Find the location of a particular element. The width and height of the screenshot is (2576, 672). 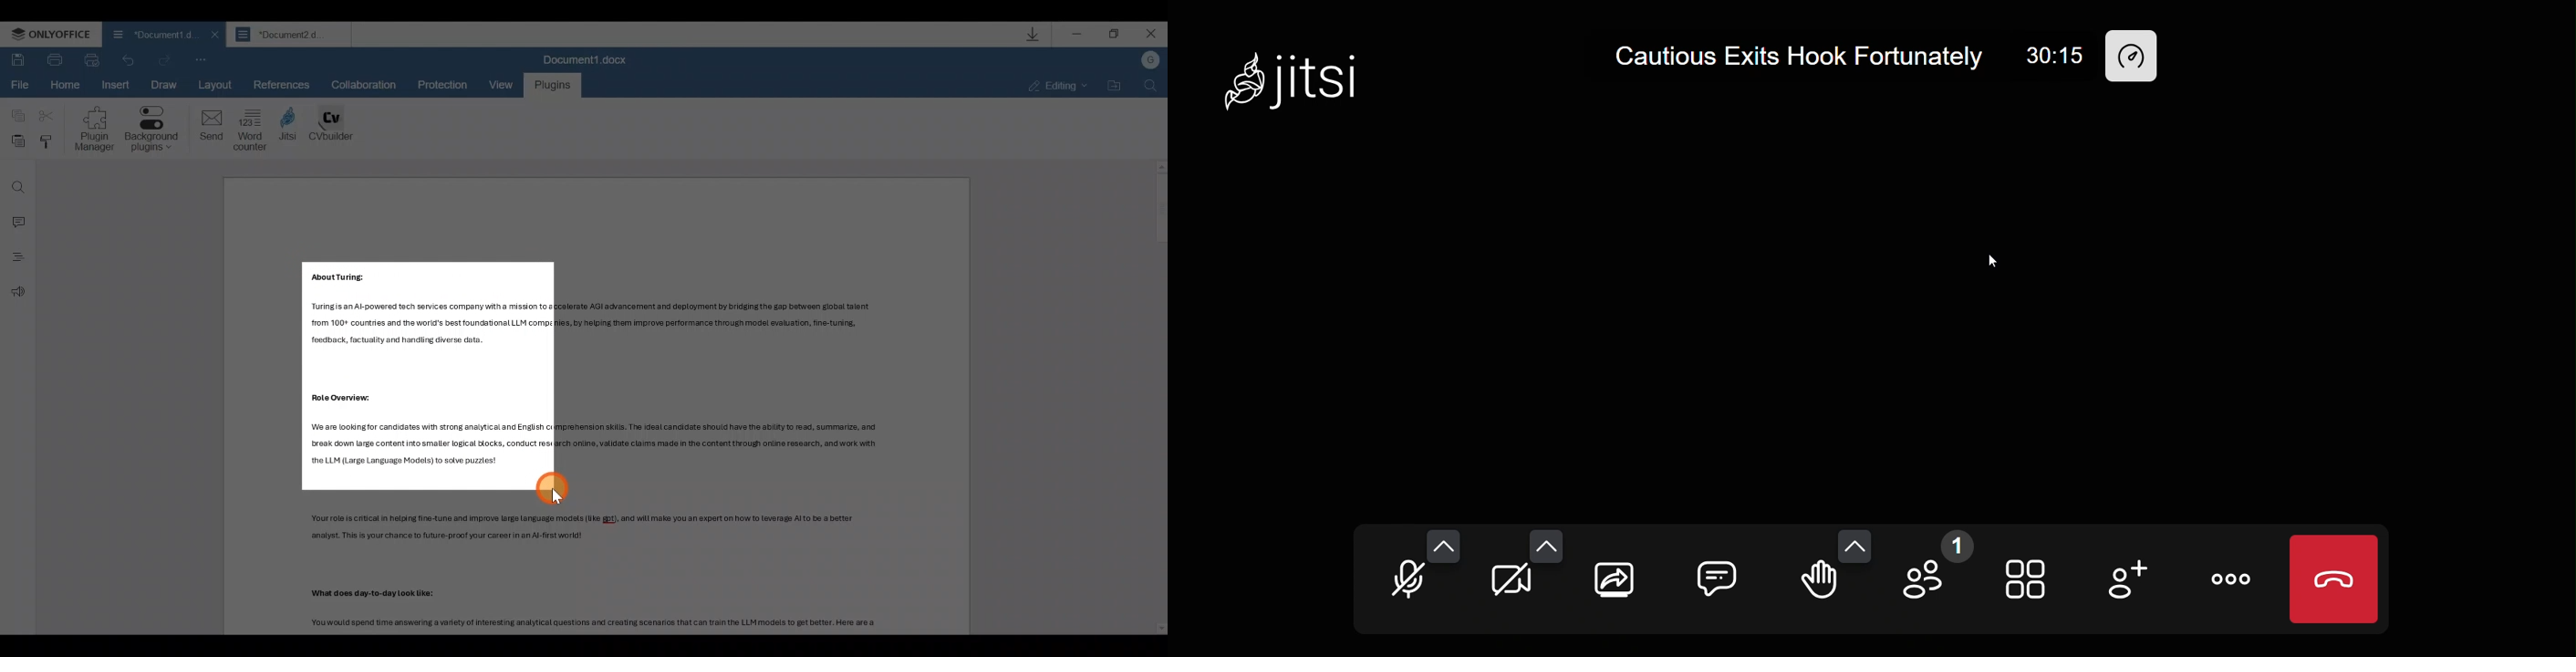

Close is located at coordinates (212, 35).